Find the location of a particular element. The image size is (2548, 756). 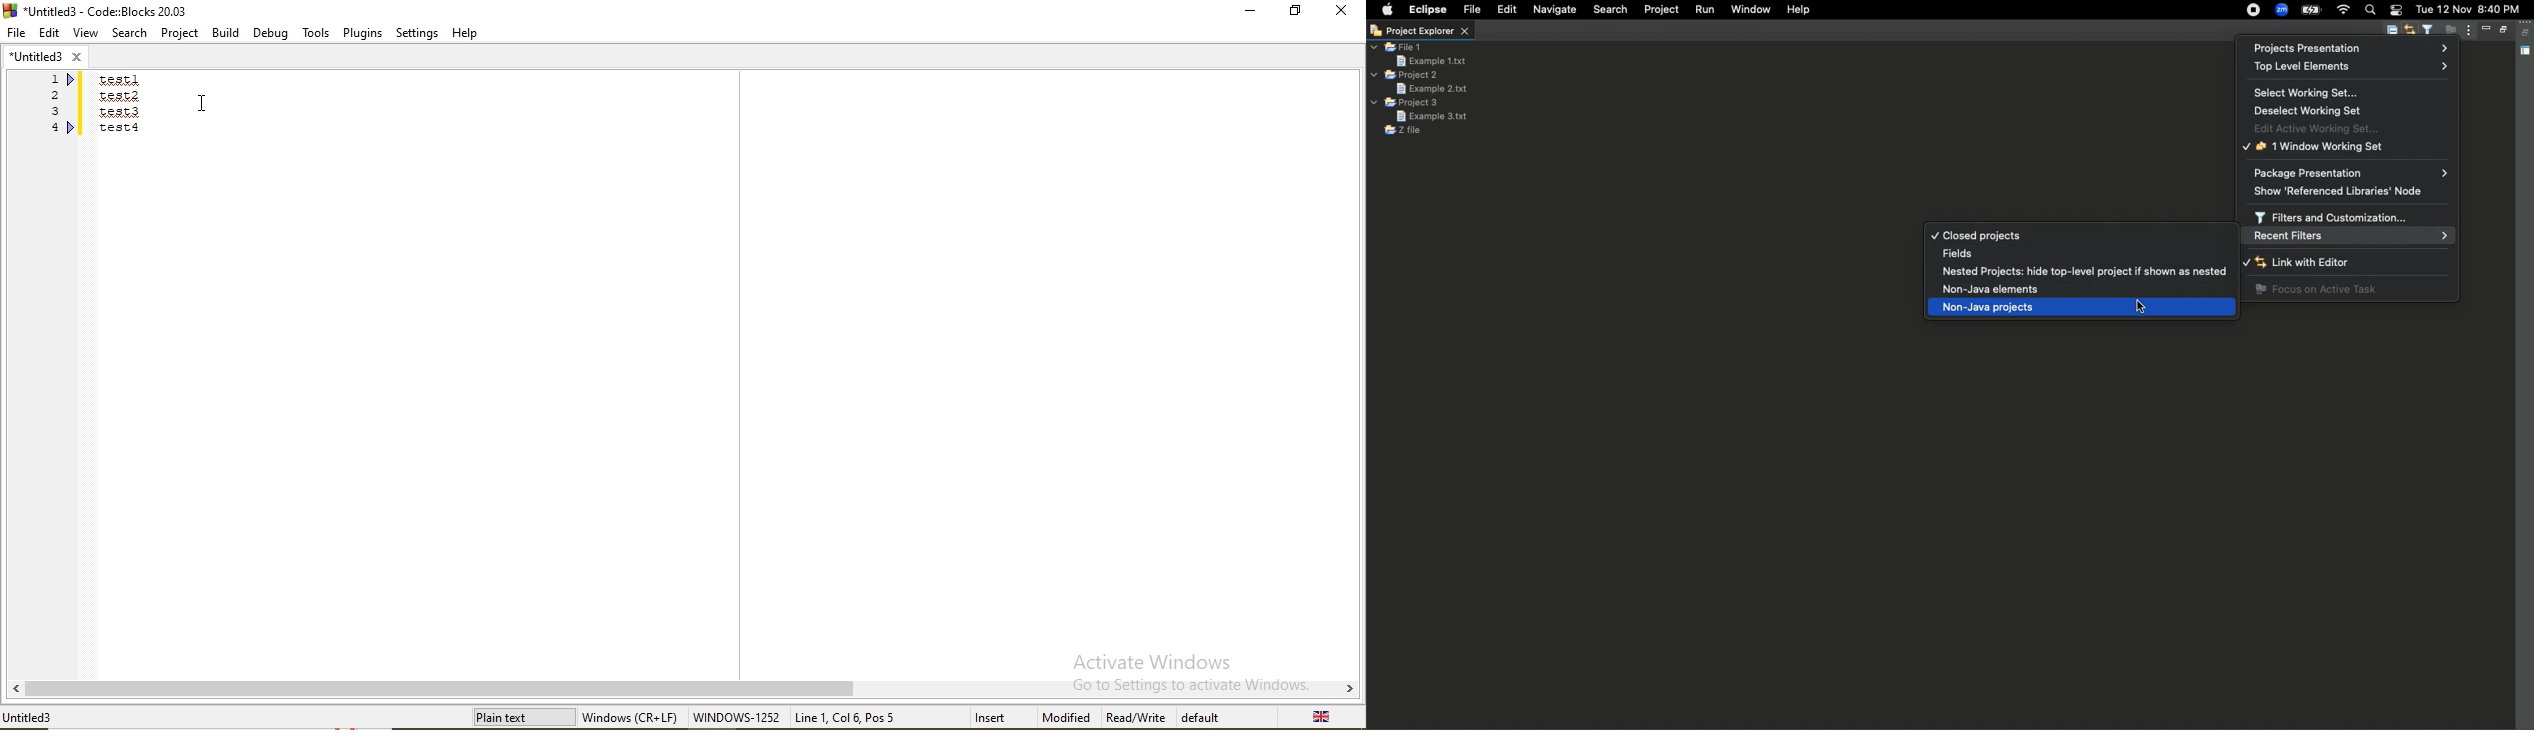

Plugins  is located at coordinates (360, 33).